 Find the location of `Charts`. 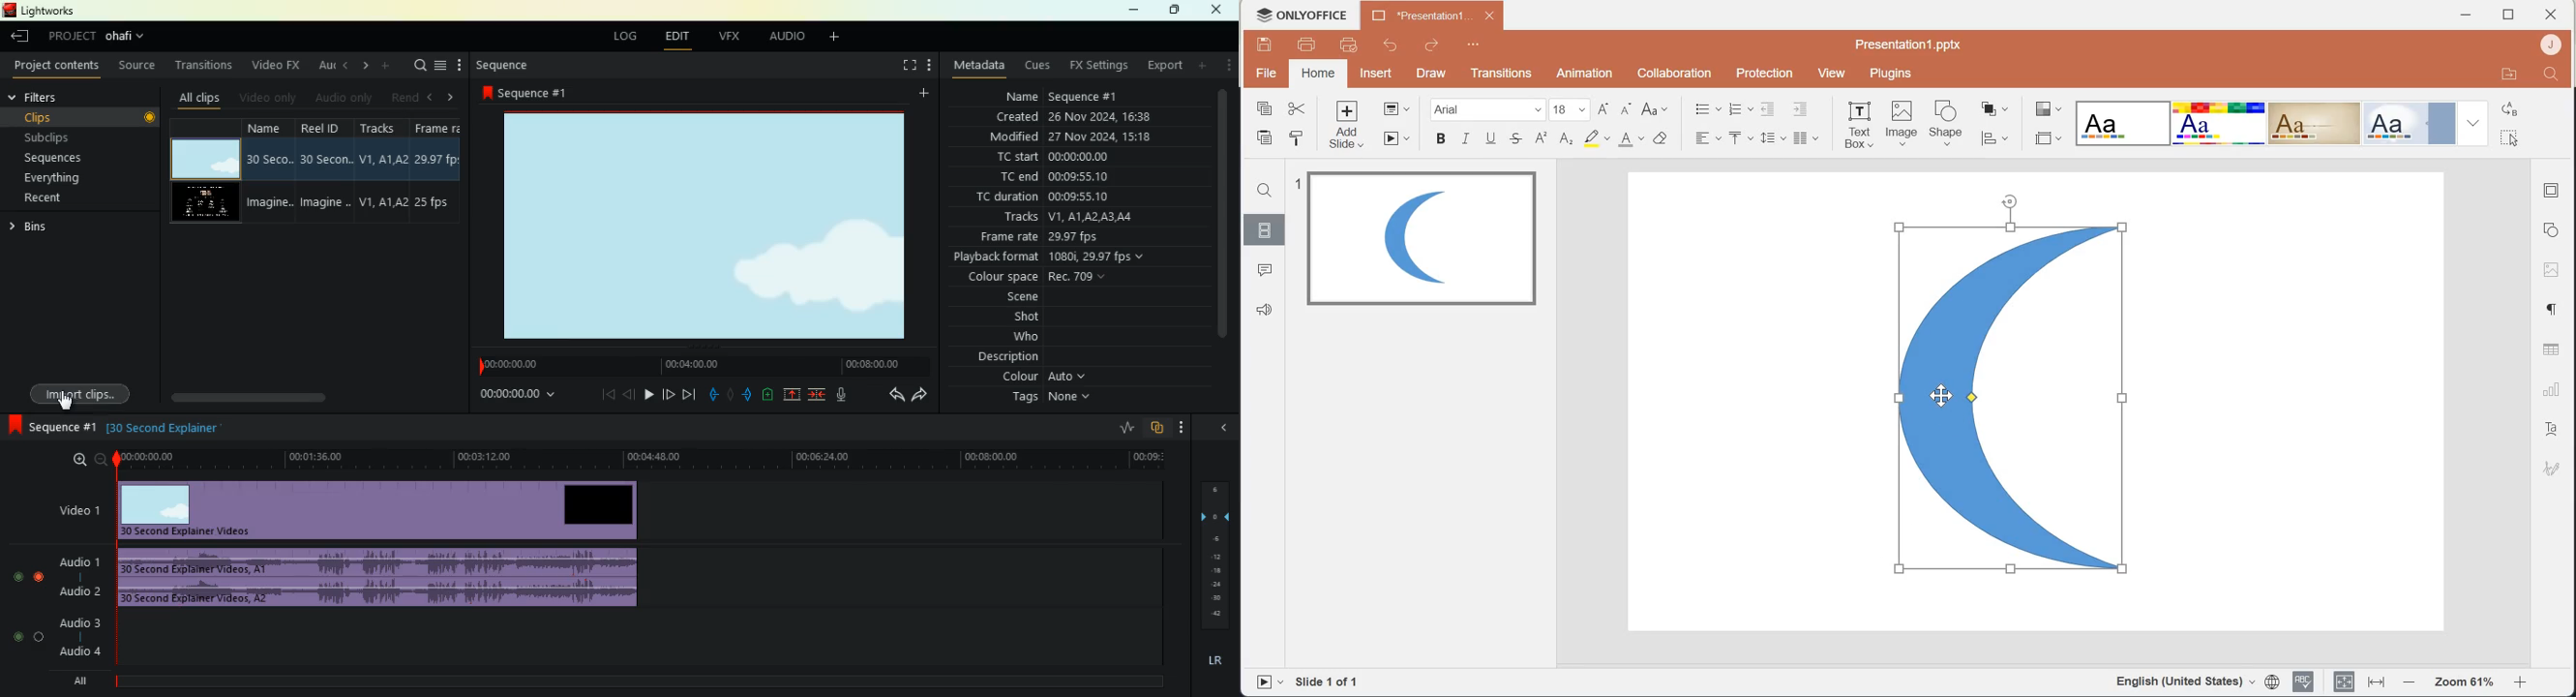

Charts is located at coordinates (2553, 388).